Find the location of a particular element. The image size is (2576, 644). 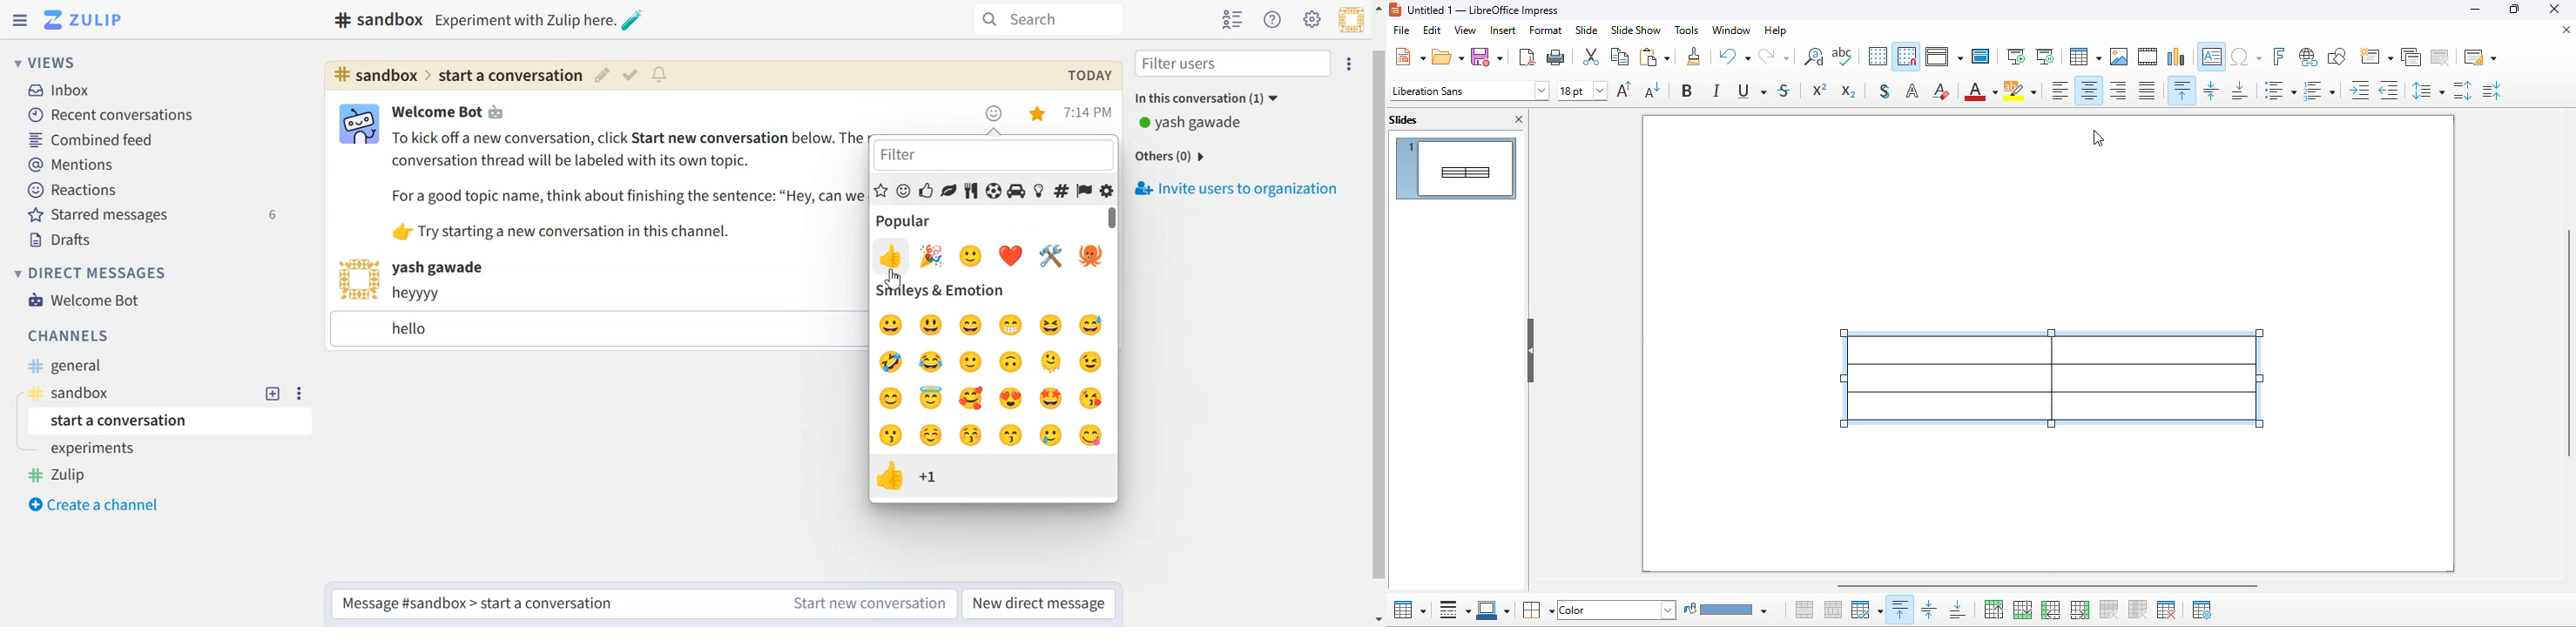

insert special characters is located at coordinates (2246, 57).